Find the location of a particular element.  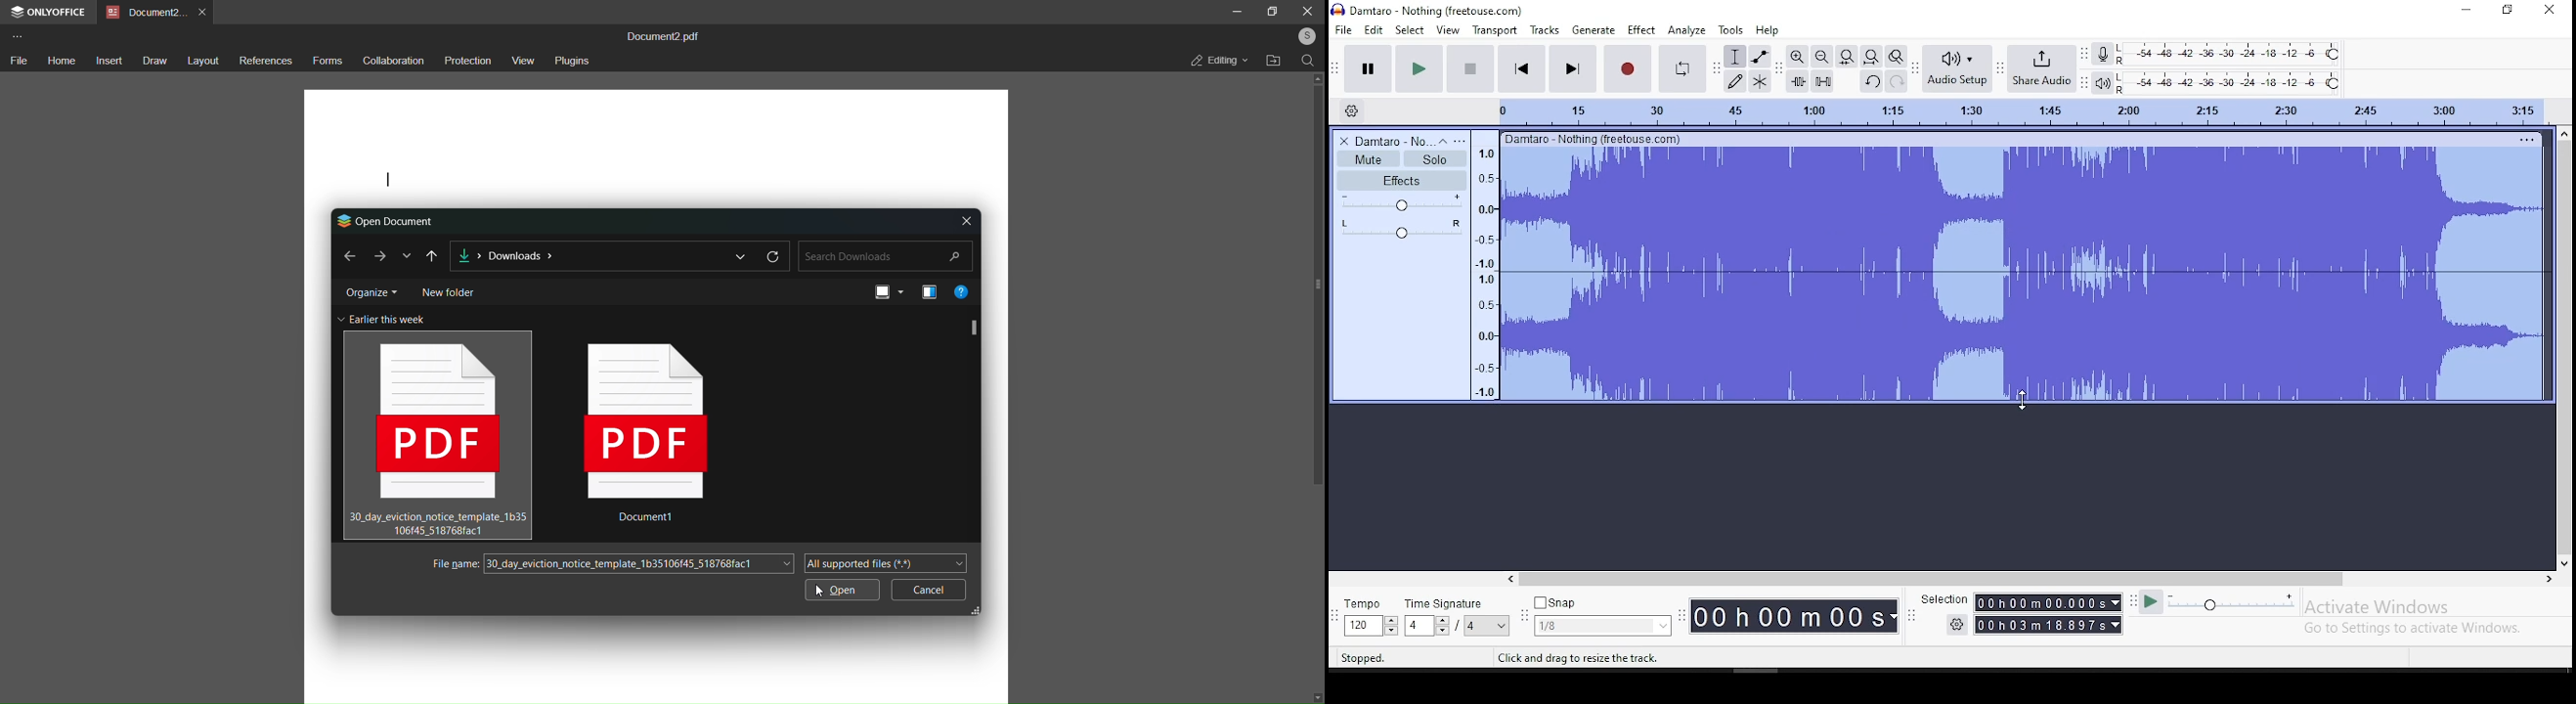

transport is located at coordinates (1493, 30).